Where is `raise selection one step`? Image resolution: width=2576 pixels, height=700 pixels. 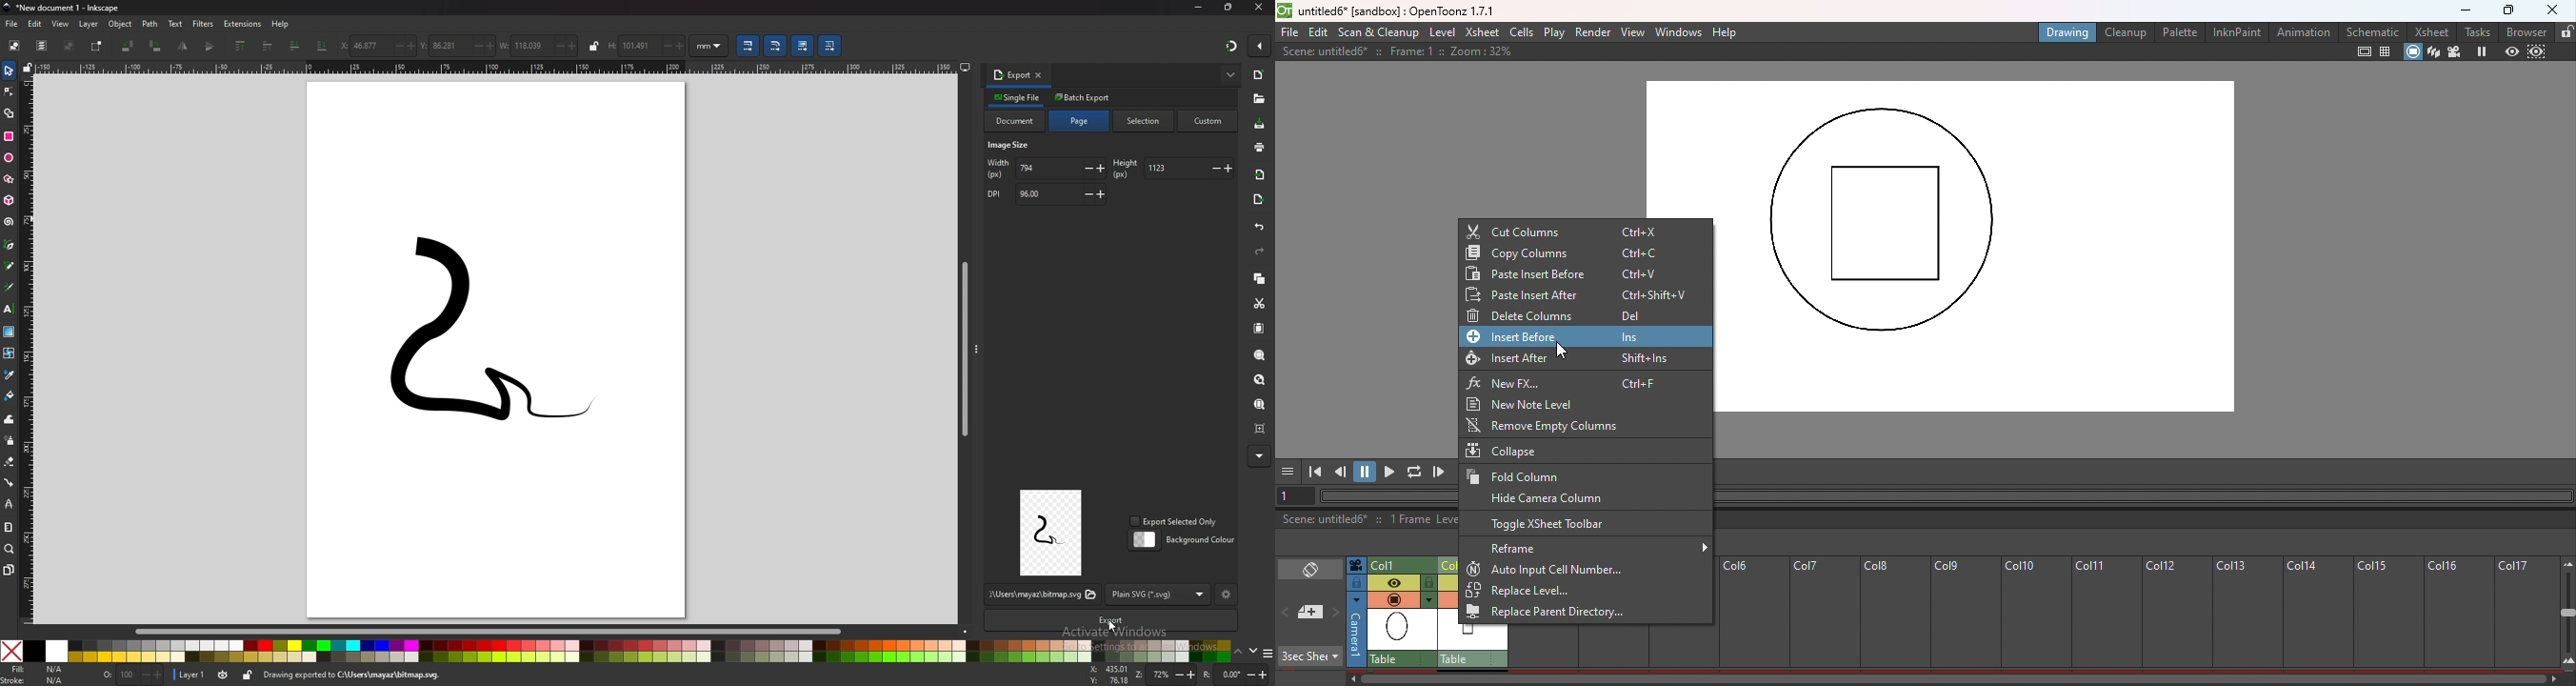
raise selection one step is located at coordinates (266, 47).